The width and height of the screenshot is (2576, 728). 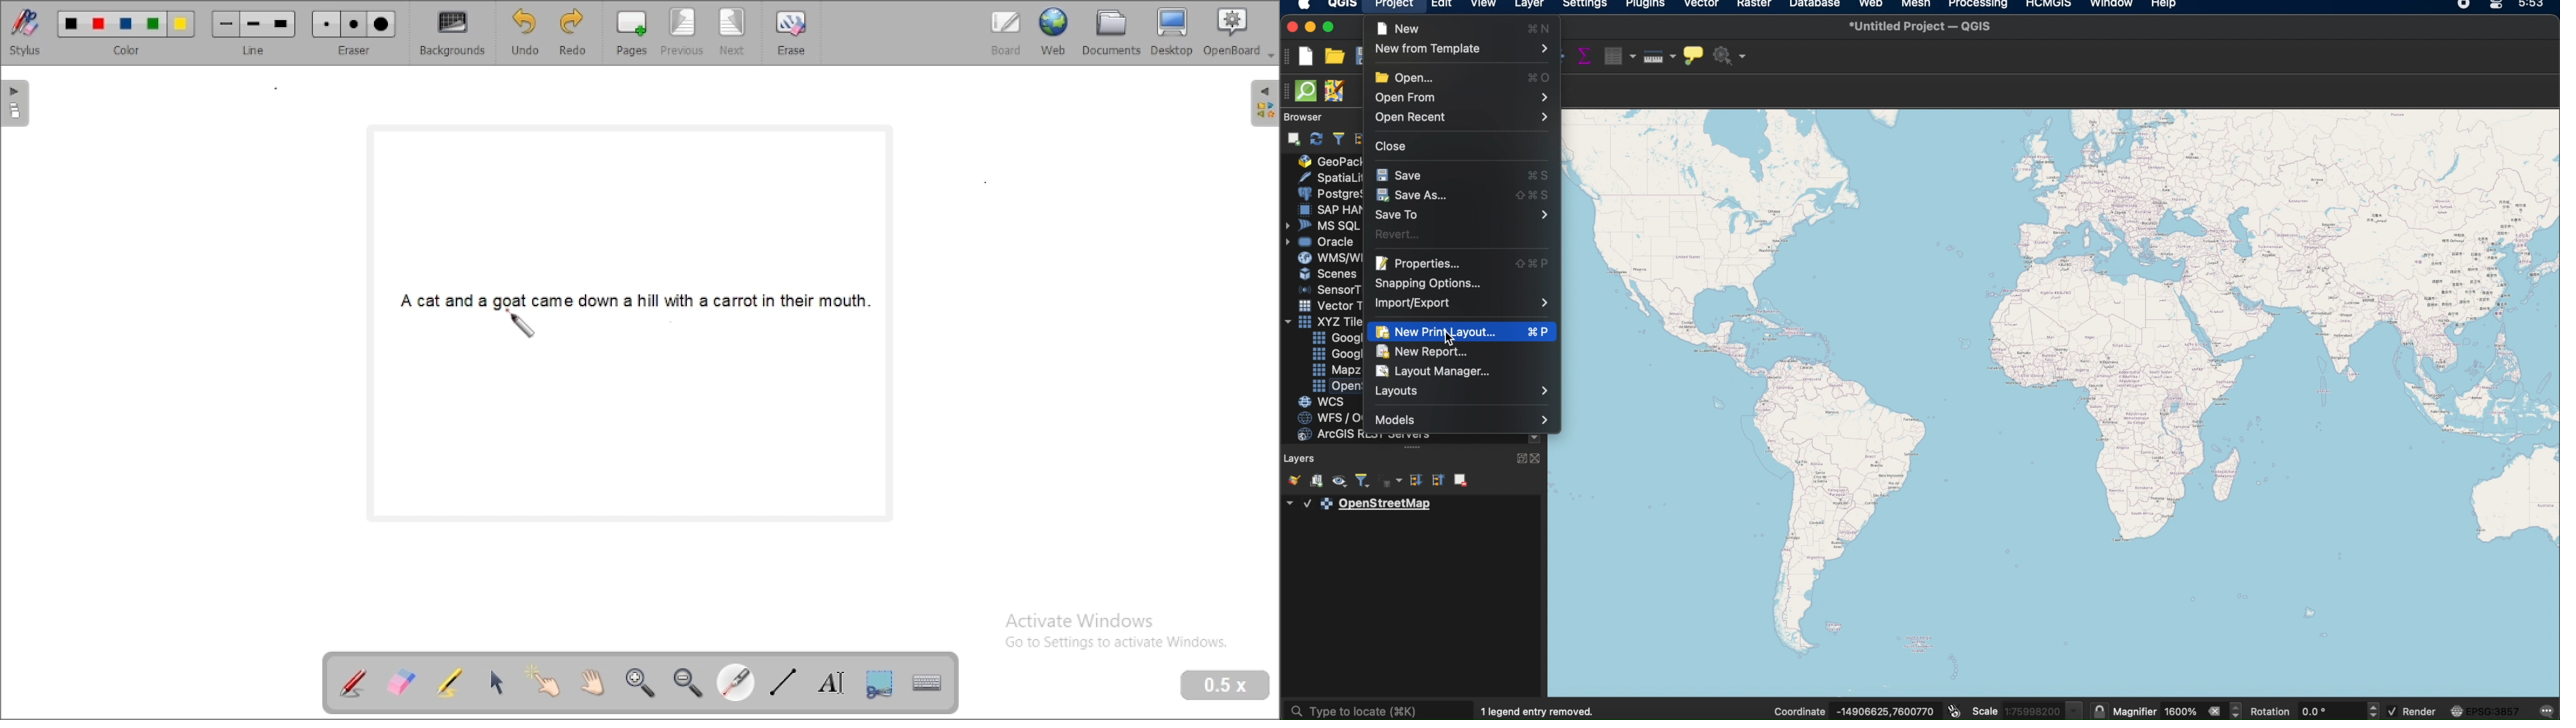 I want to click on board, so click(x=1005, y=34).